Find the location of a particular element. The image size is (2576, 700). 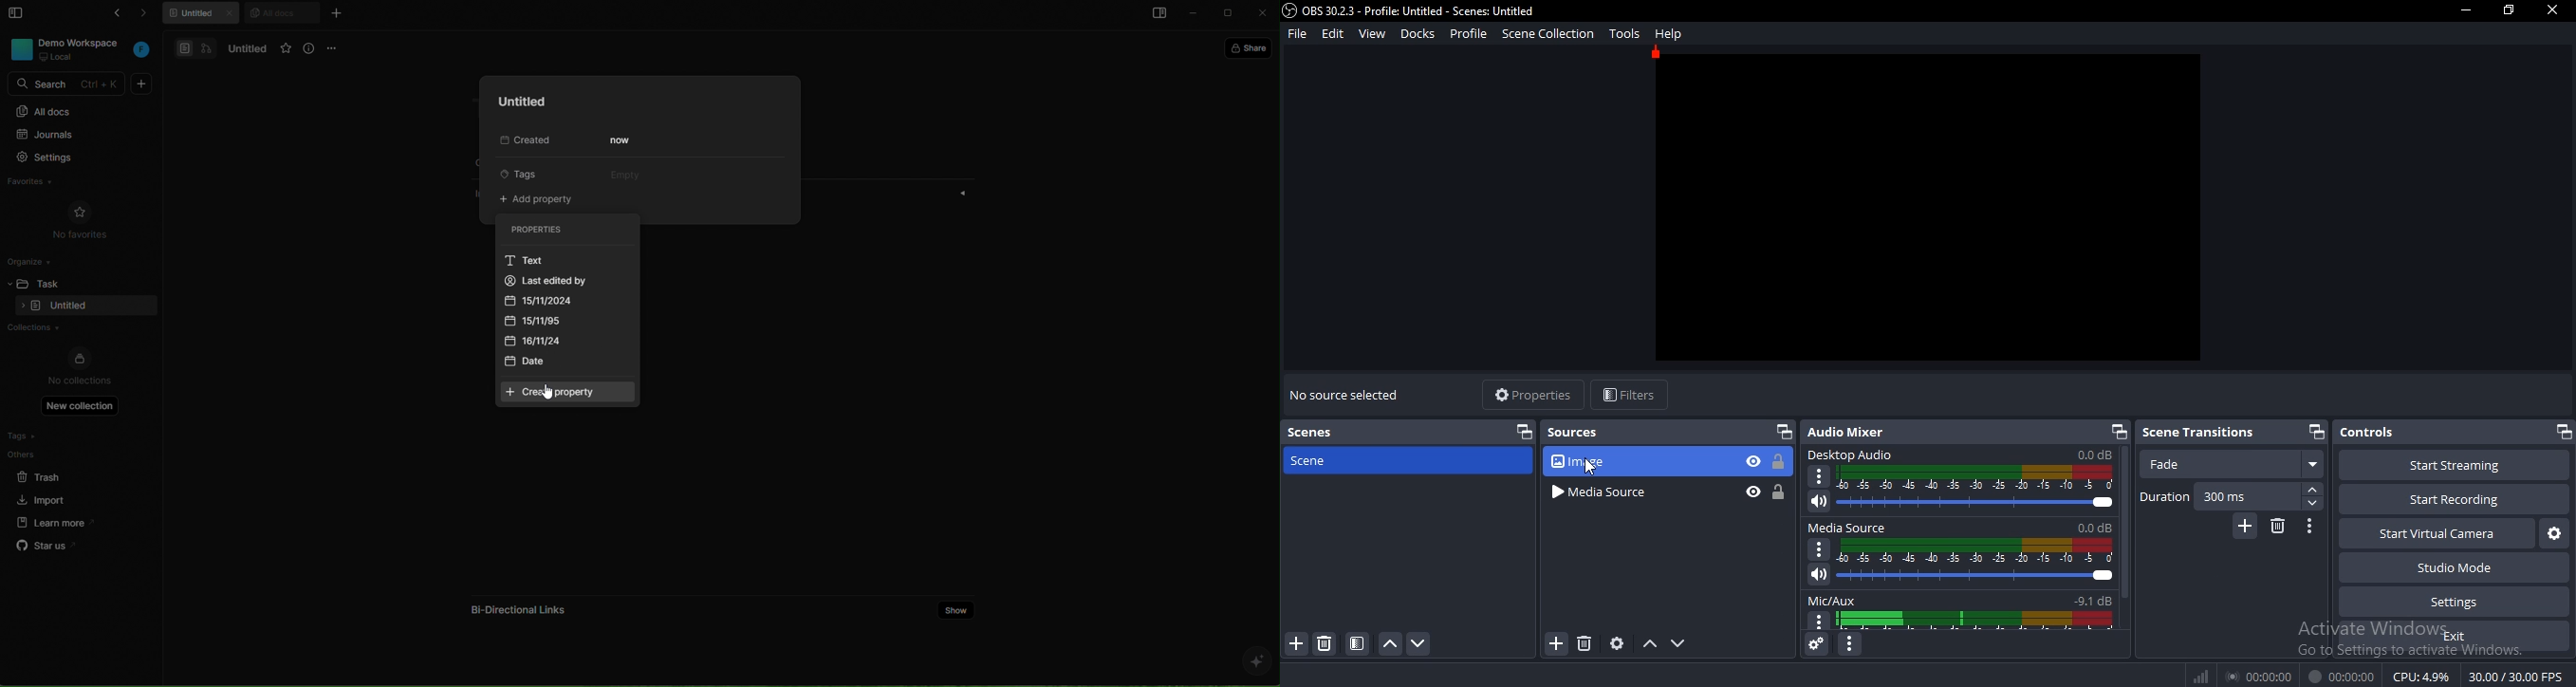

hide is located at coordinates (1753, 491).